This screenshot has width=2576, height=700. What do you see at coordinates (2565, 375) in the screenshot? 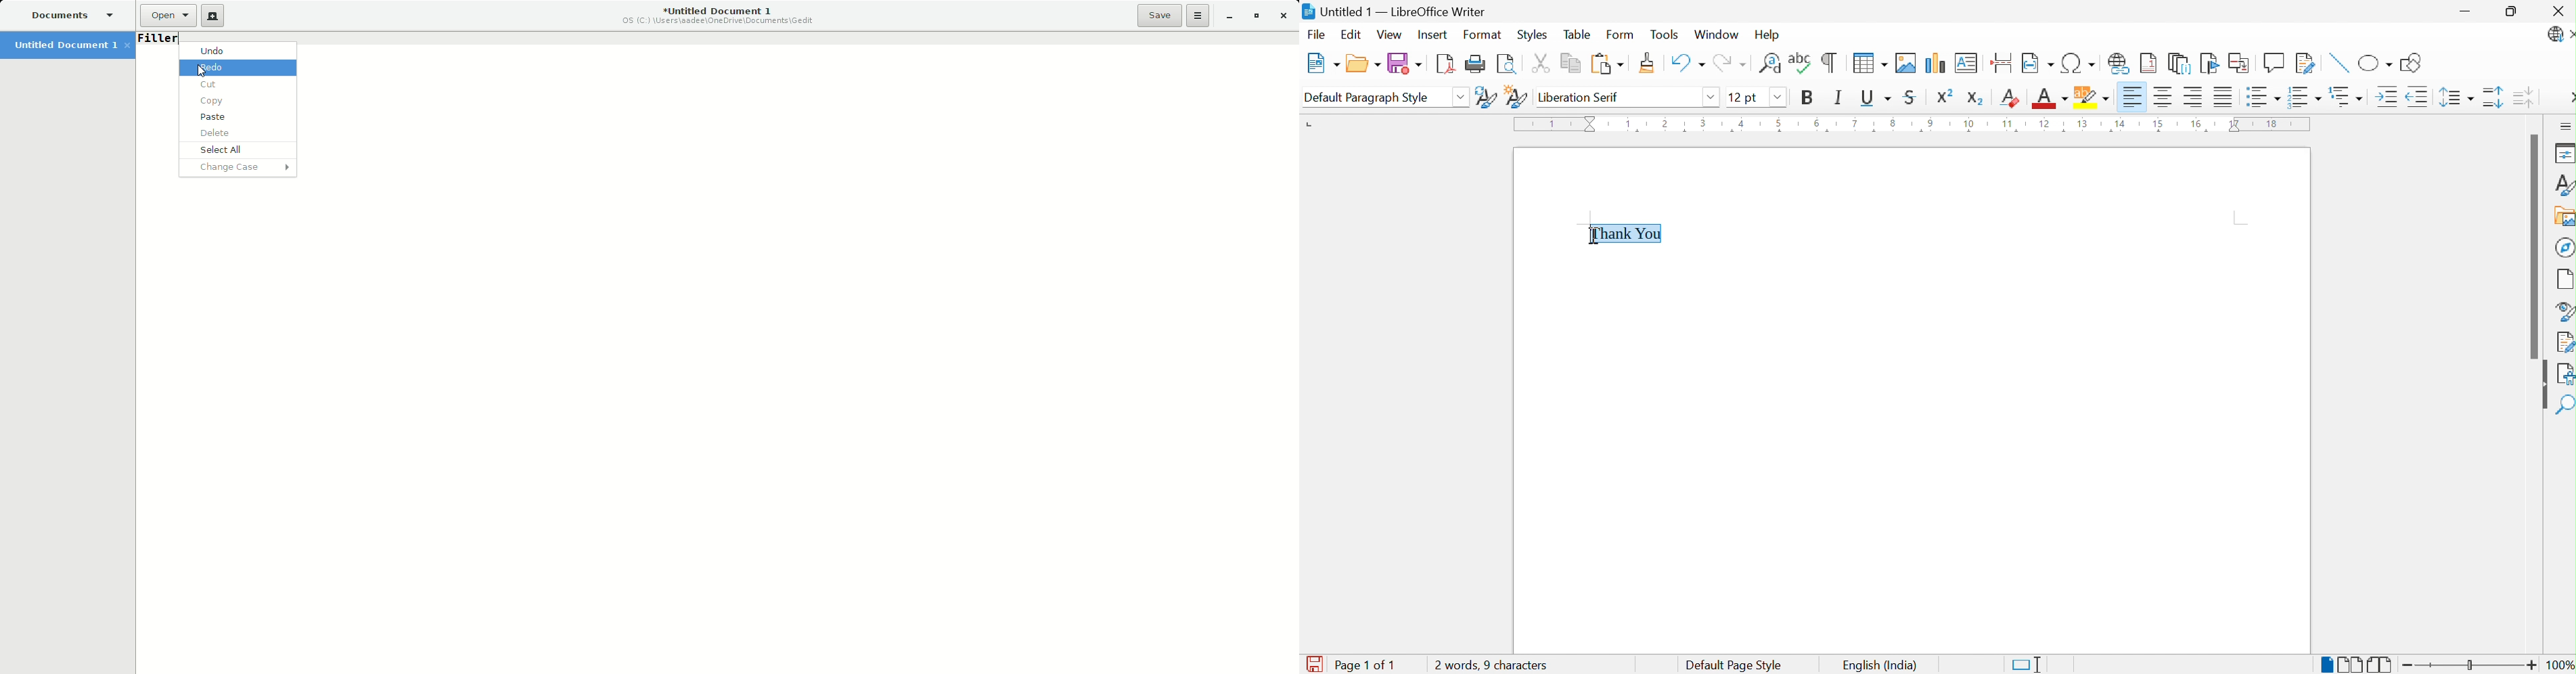
I see `Accessibility Check` at bounding box center [2565, 375].